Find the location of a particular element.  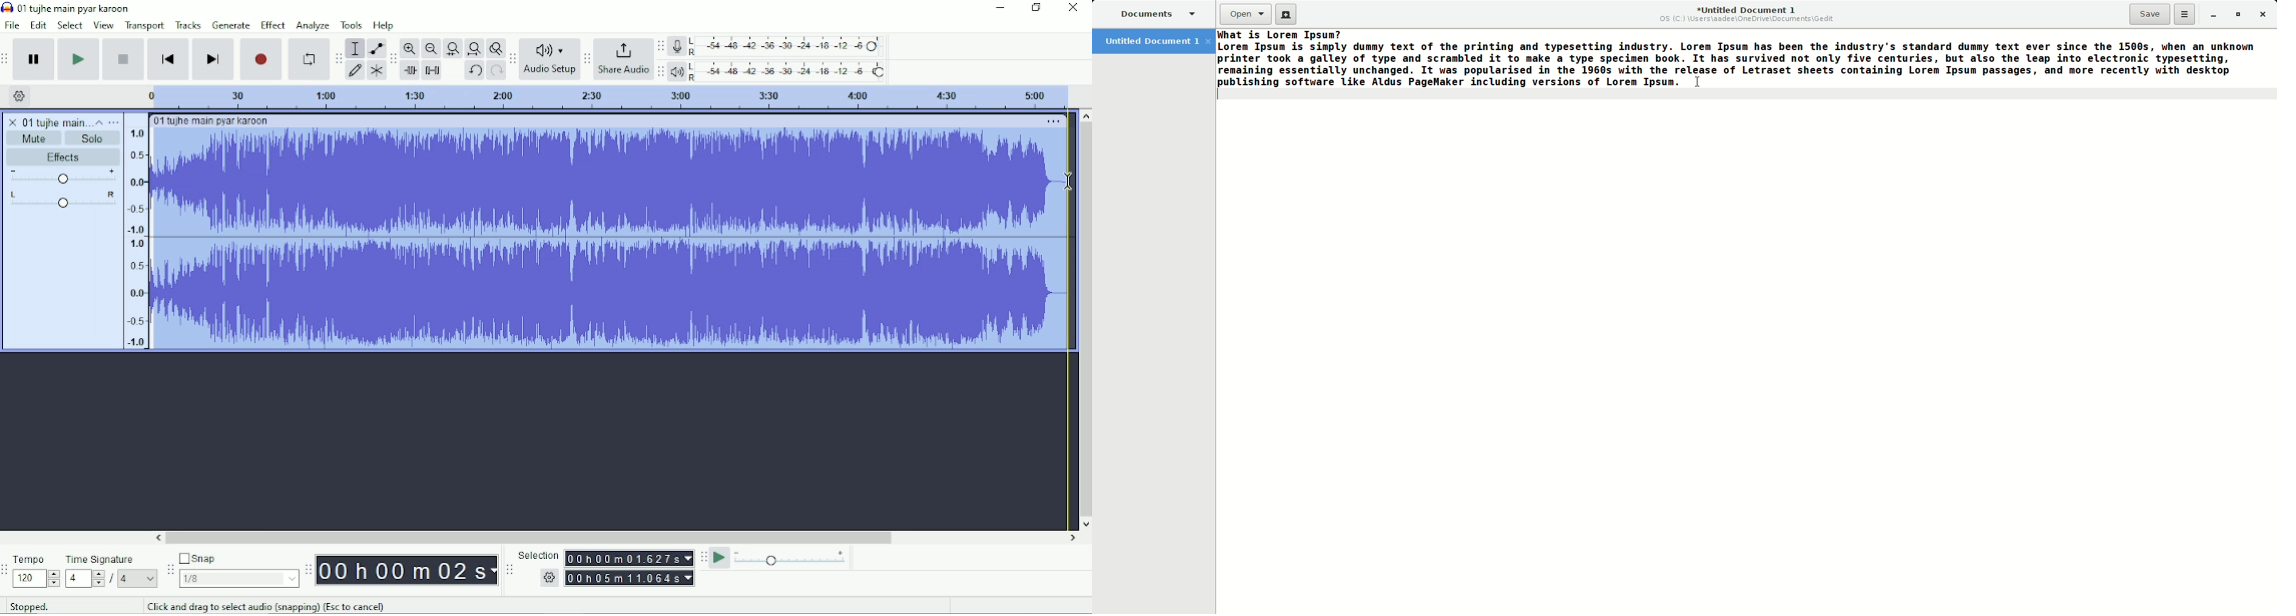

Silence audio selection is located at coordinates (433, 71).